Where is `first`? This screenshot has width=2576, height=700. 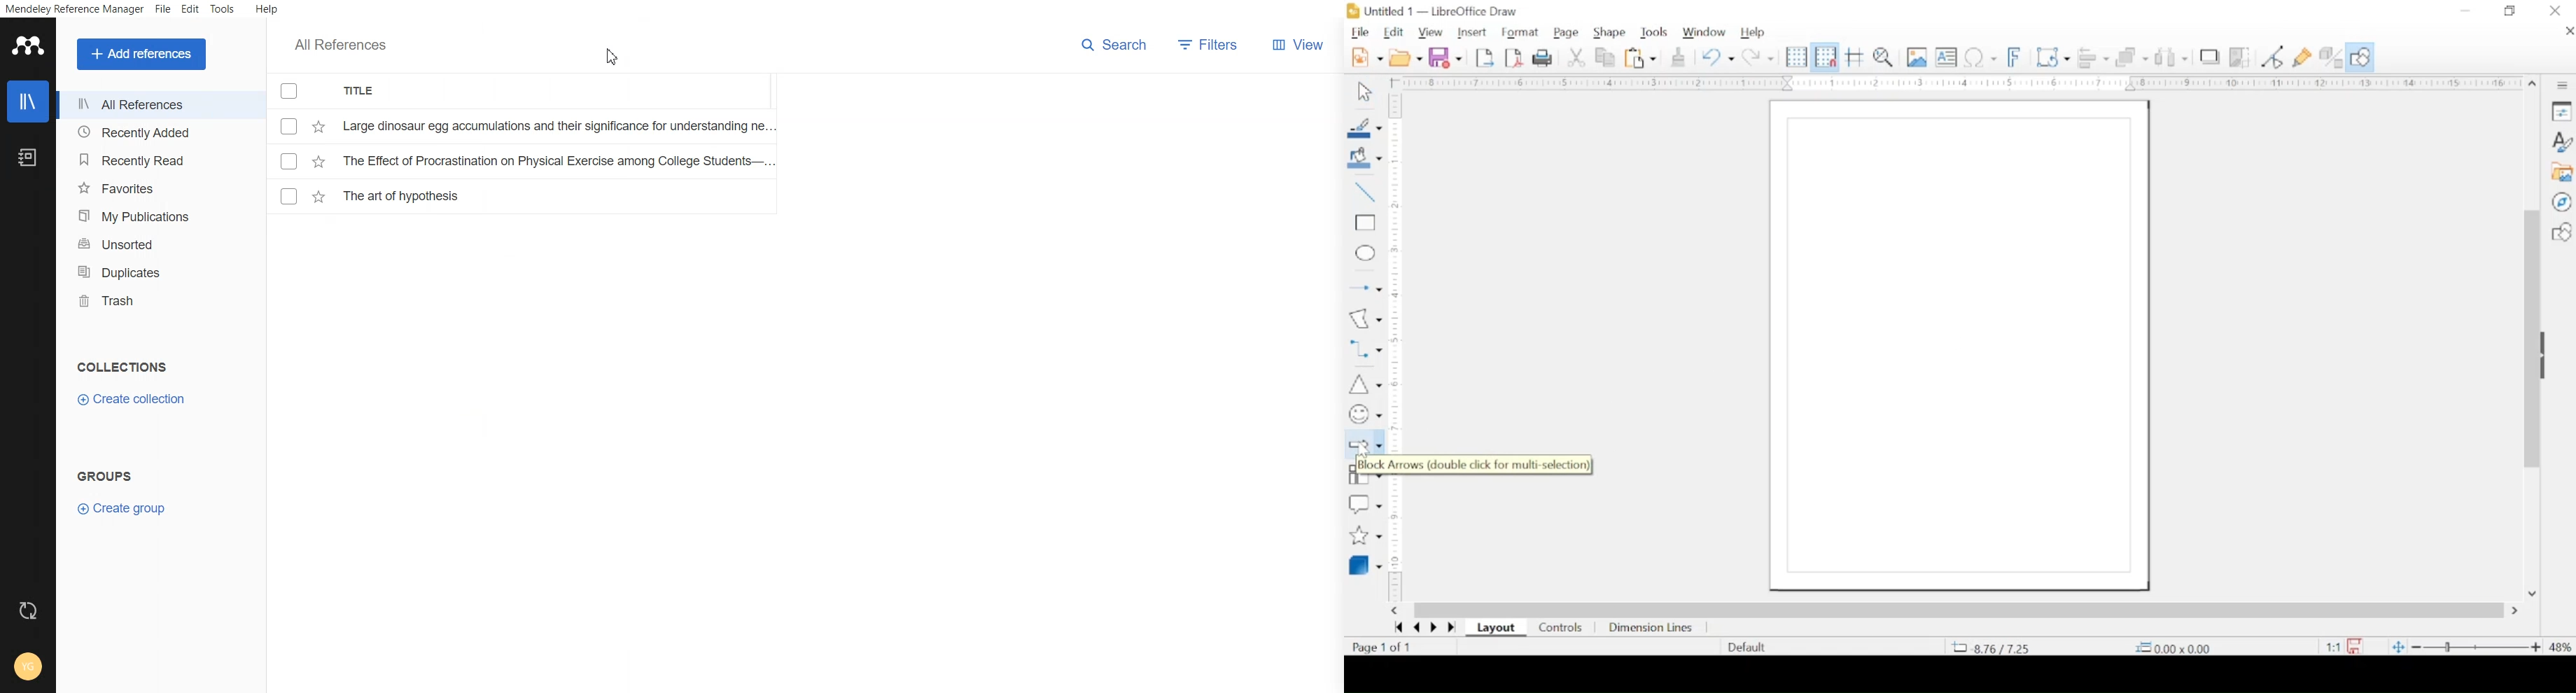 first is located at coordinates (1398, 628).